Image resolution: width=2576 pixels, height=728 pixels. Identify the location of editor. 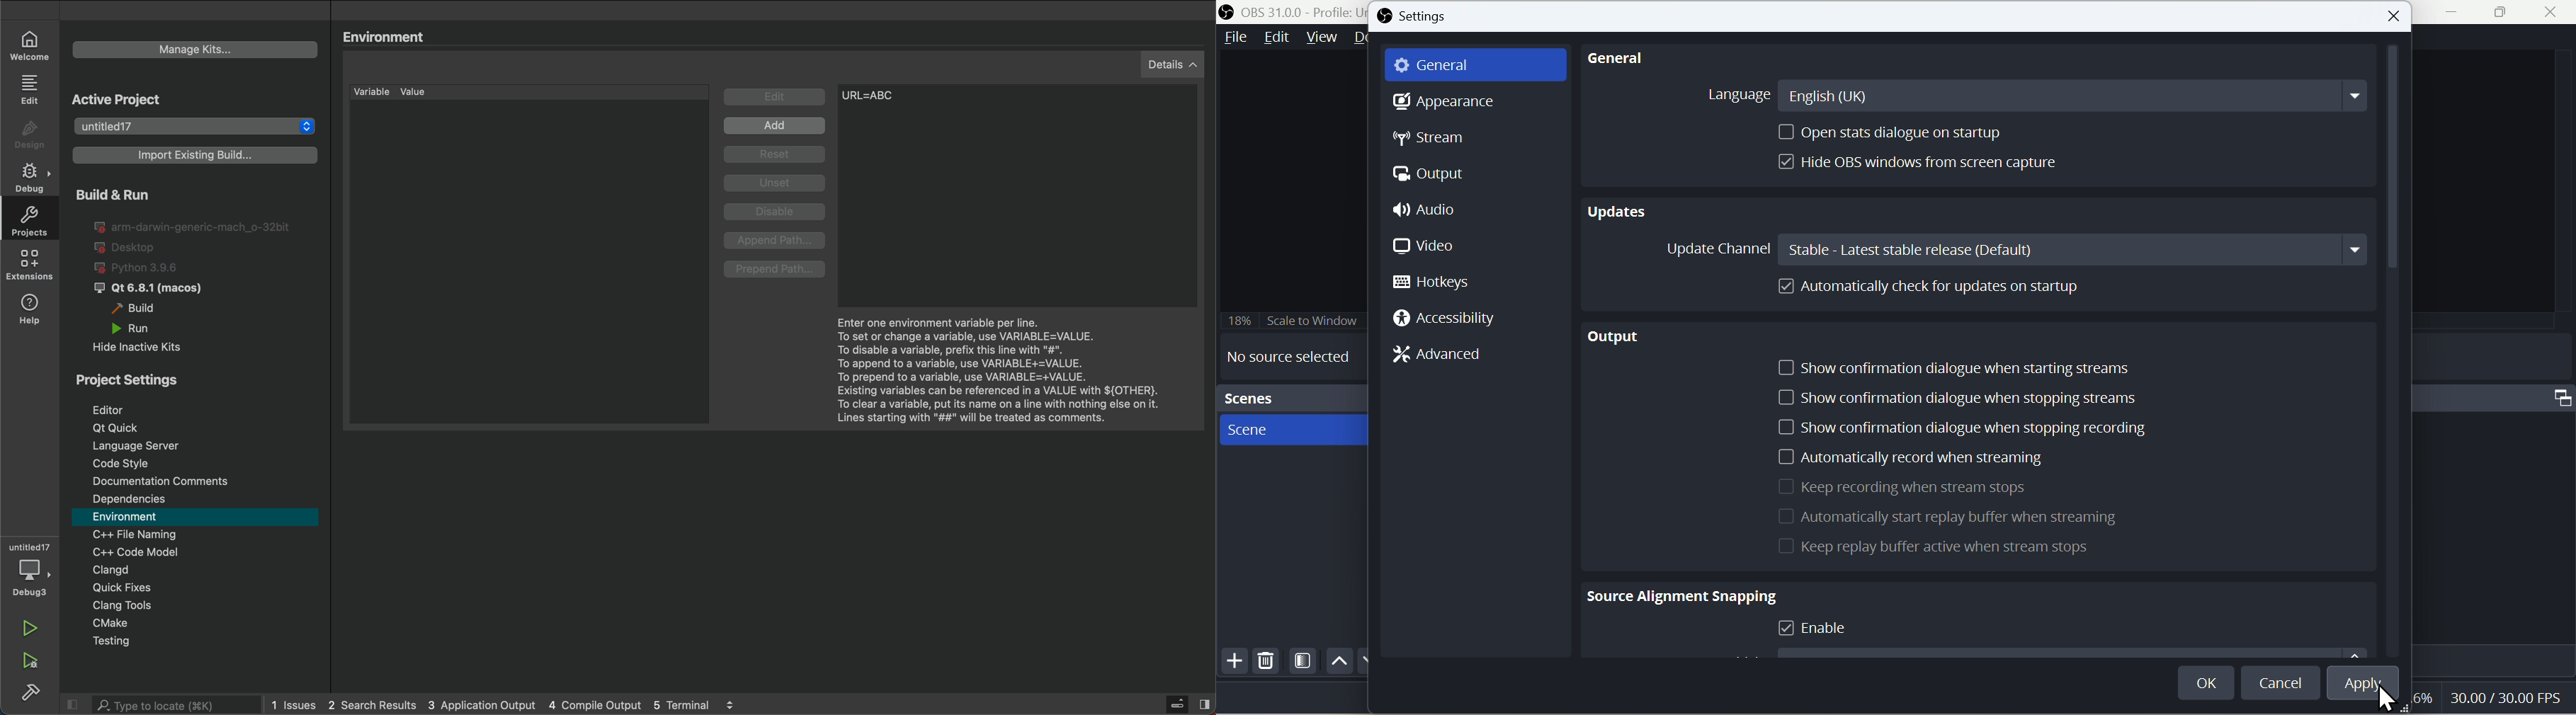
(193, 407).